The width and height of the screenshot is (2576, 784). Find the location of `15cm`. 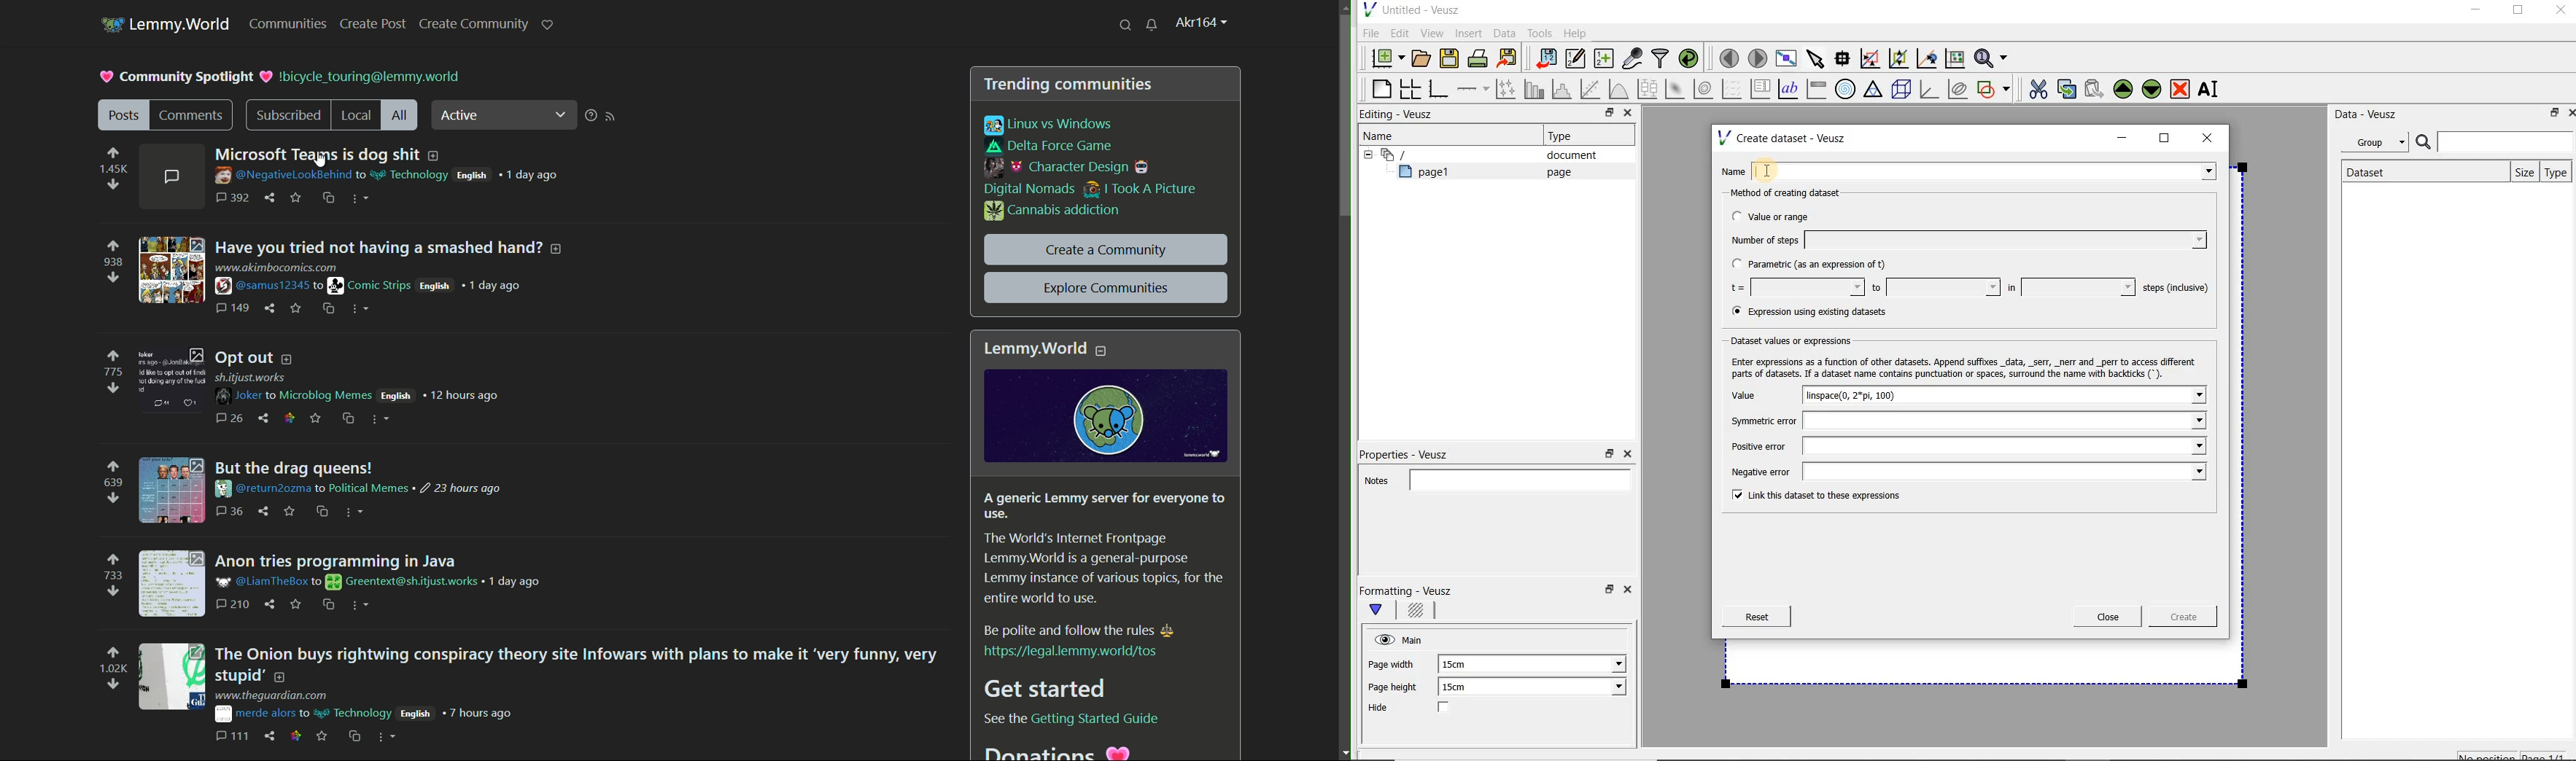

15cm is located at coordinates (1463, 687).